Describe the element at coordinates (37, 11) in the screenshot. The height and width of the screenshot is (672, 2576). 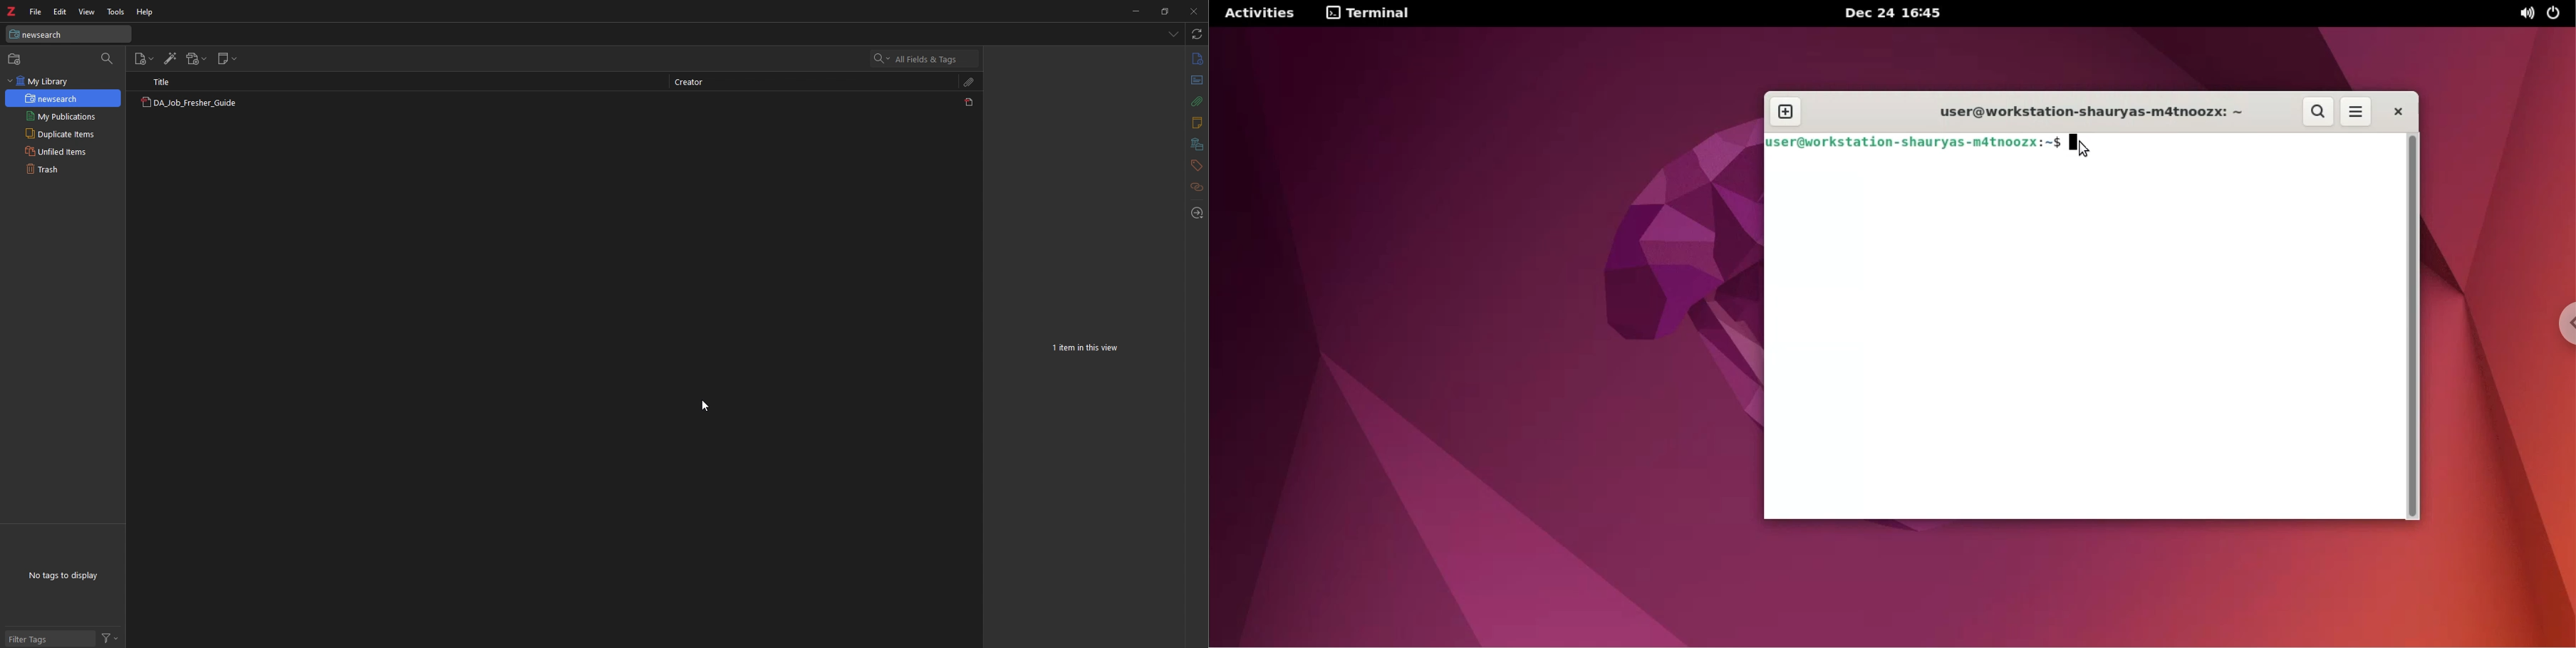
I see `file` at that location.